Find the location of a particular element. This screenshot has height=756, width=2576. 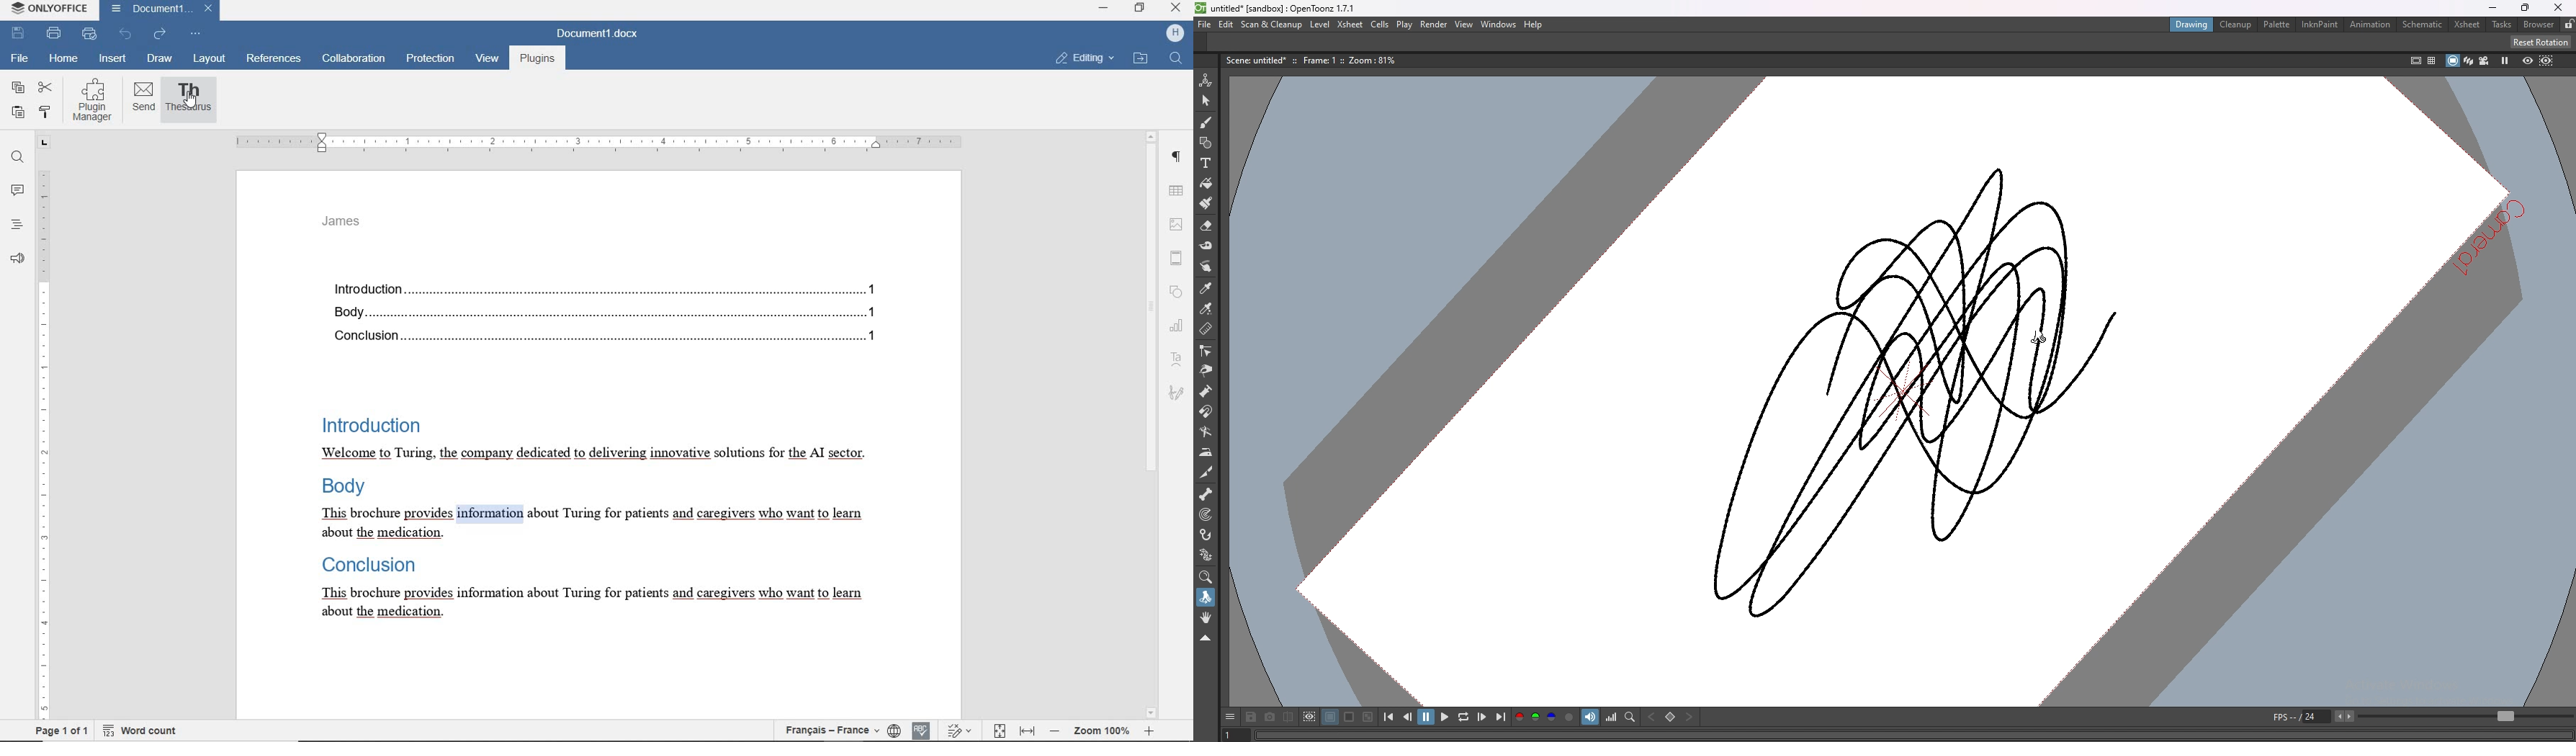

QUICK PRINT is located at coordinates (90, 34).